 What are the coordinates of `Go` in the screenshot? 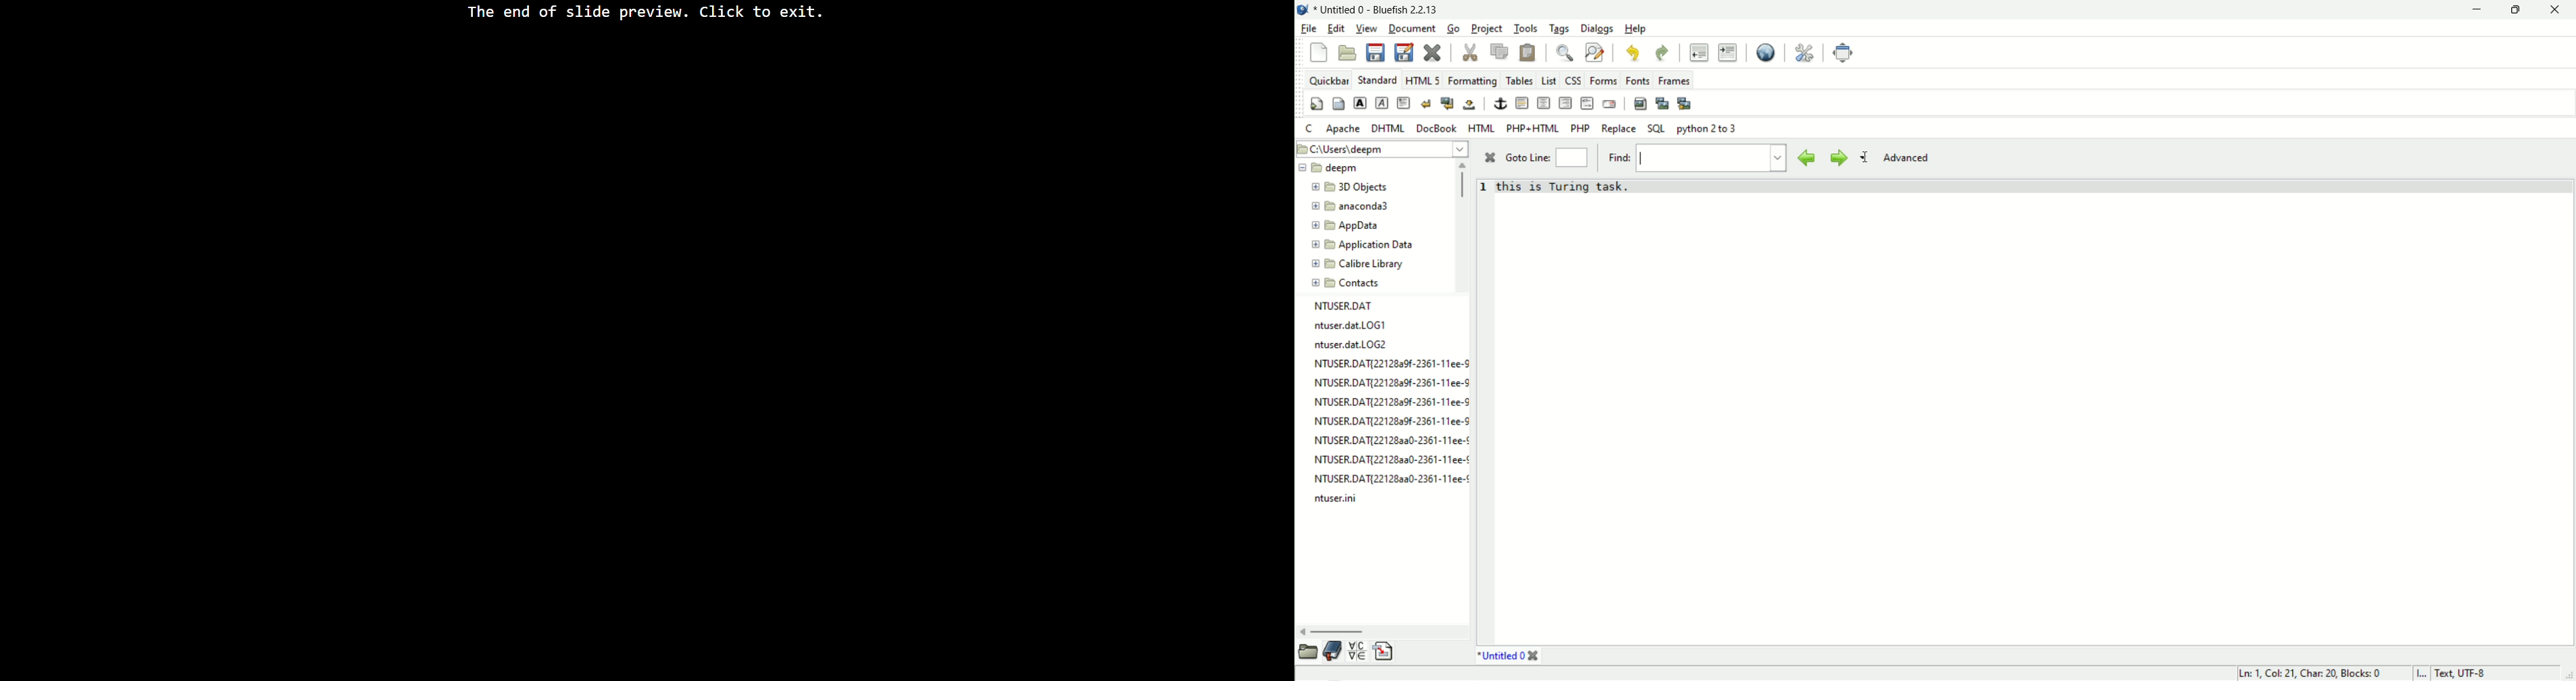 It's located at (1456, 29).